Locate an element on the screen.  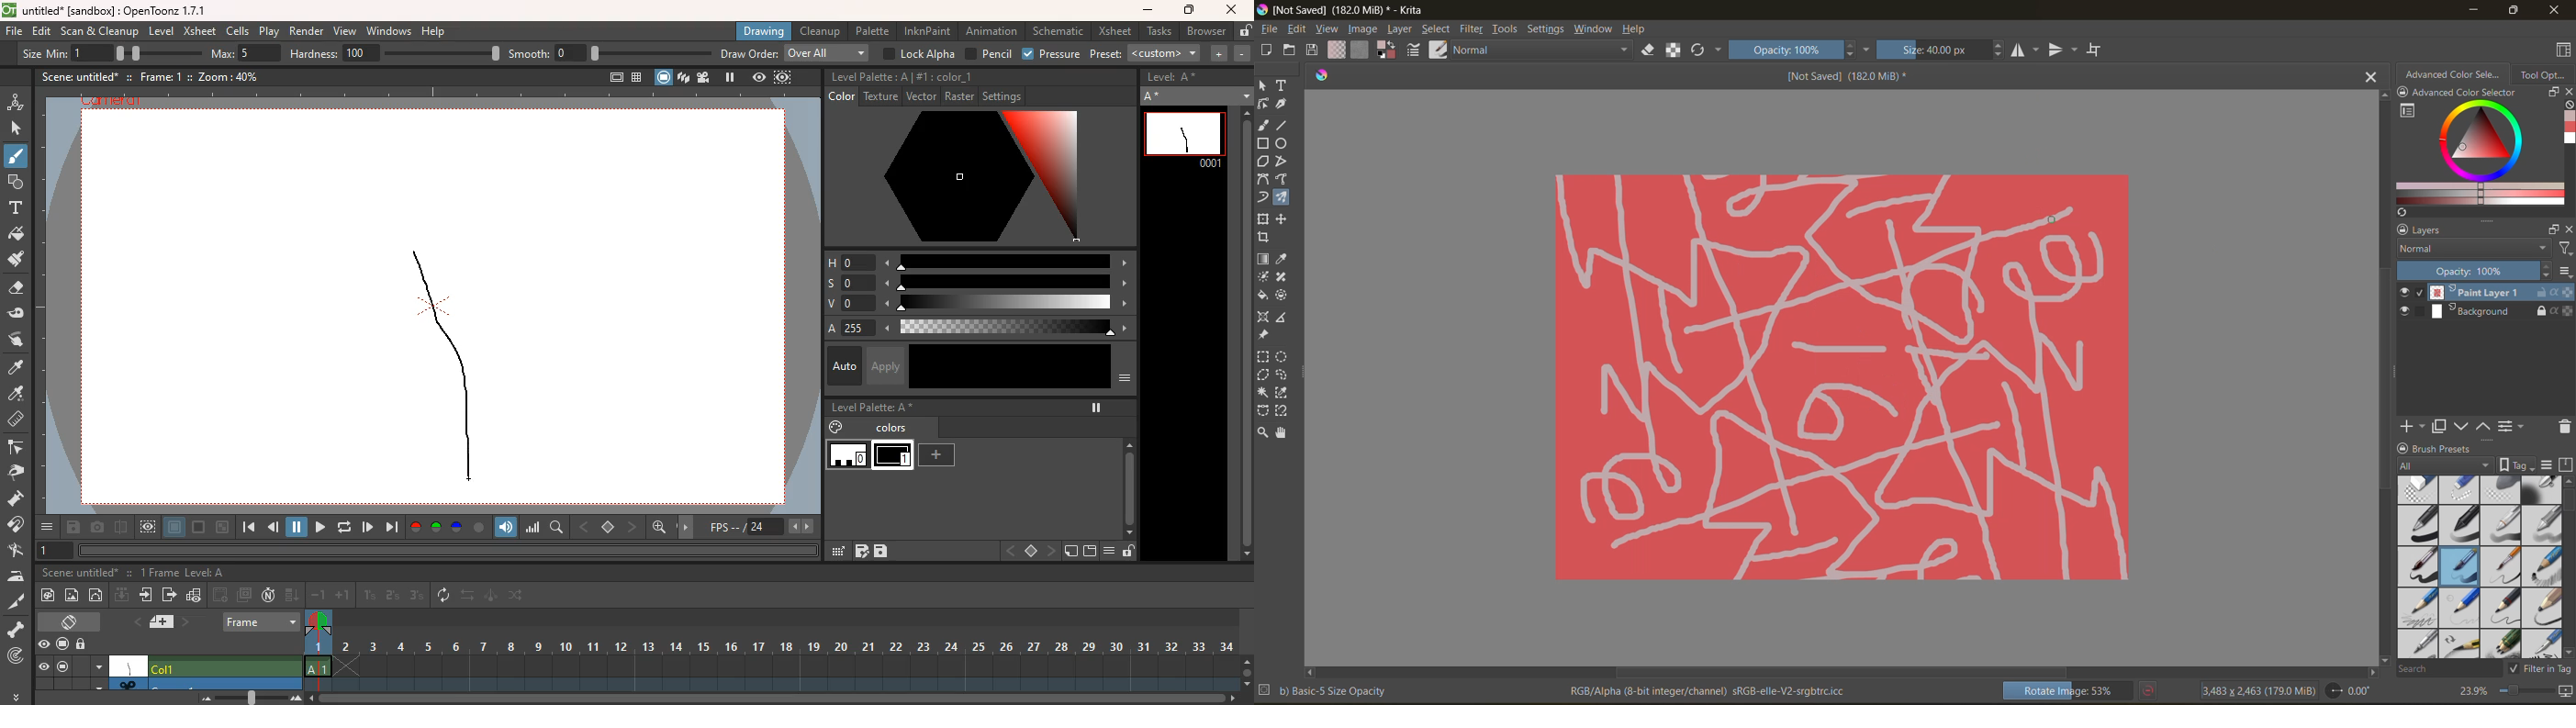
browser is located at coordinates (1204, 30).